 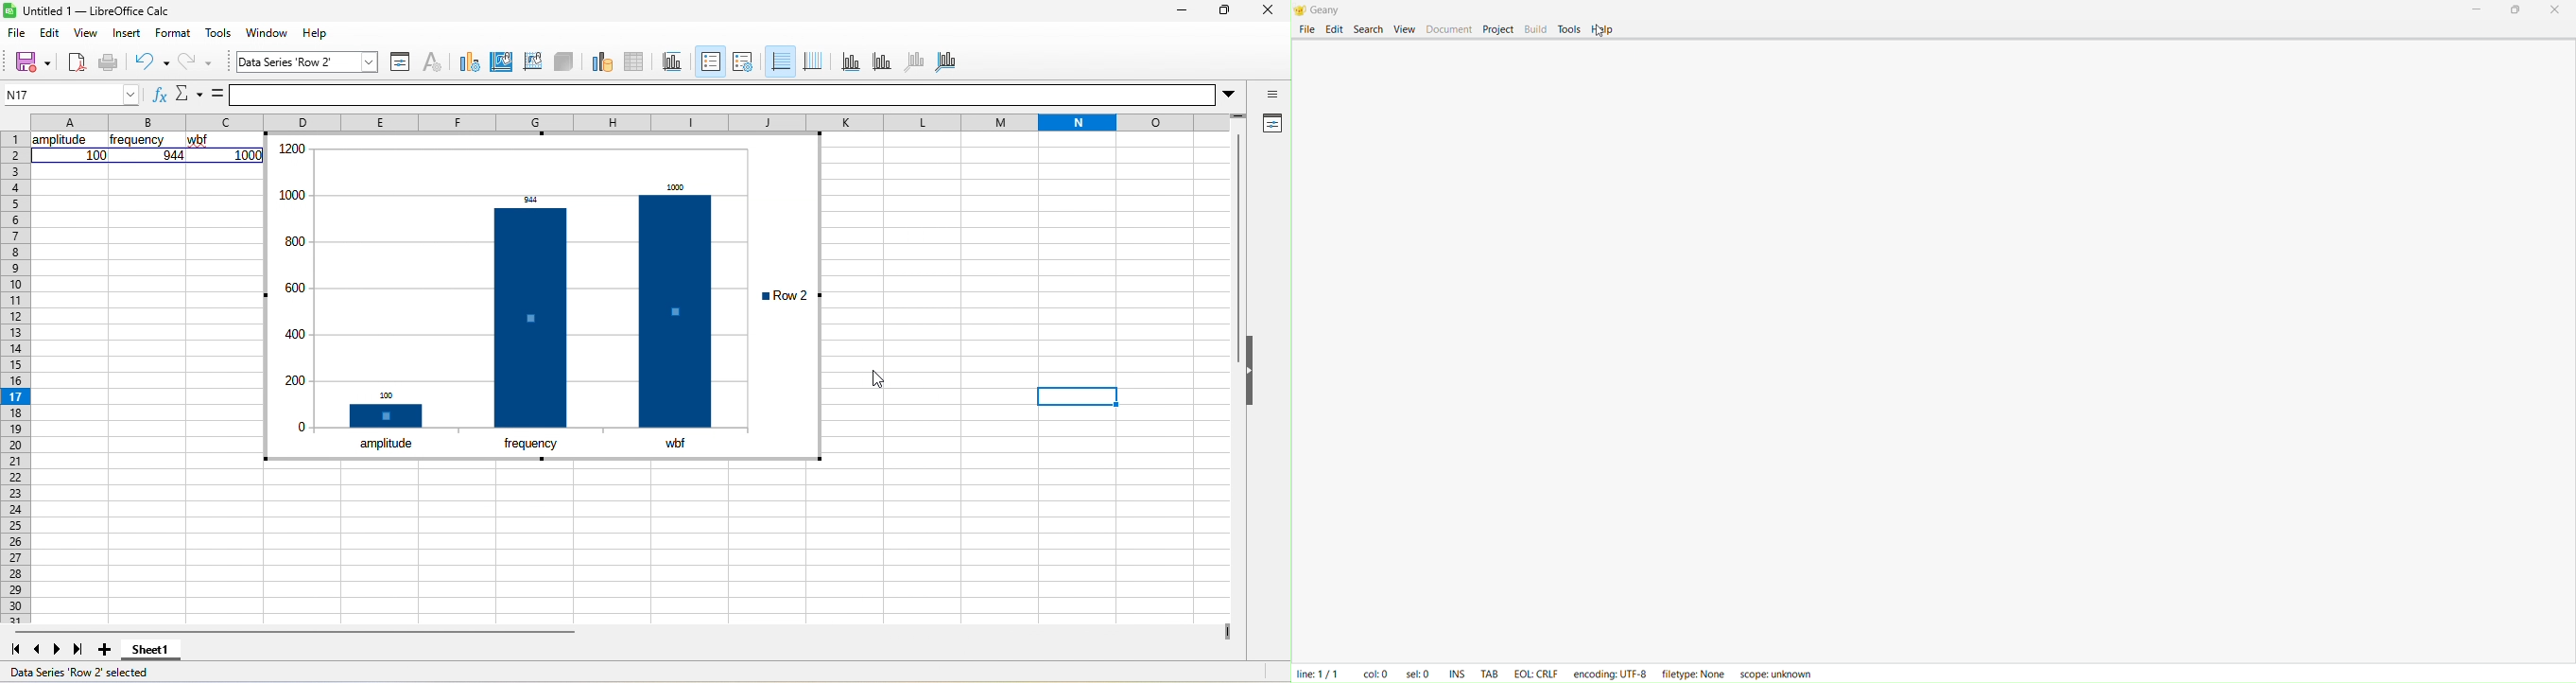 I want to click on column headings, so click(x=642, y=120).